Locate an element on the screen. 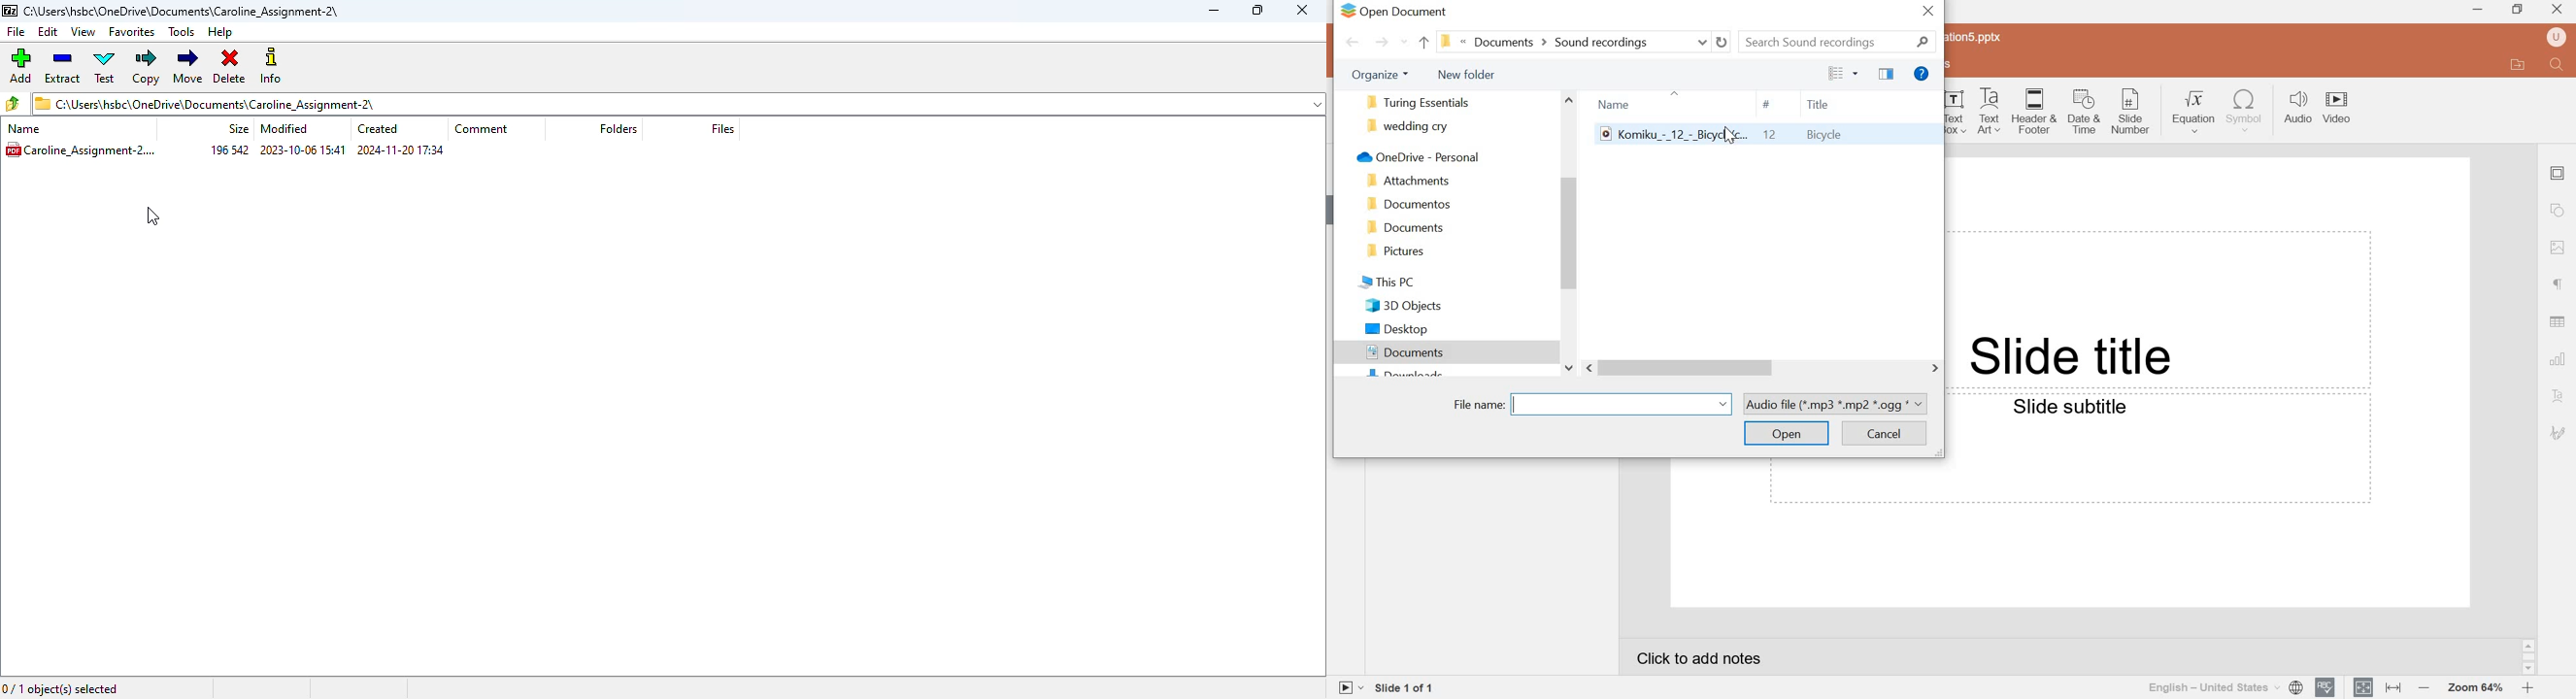  Equation is located at coordinates (2195, 111).